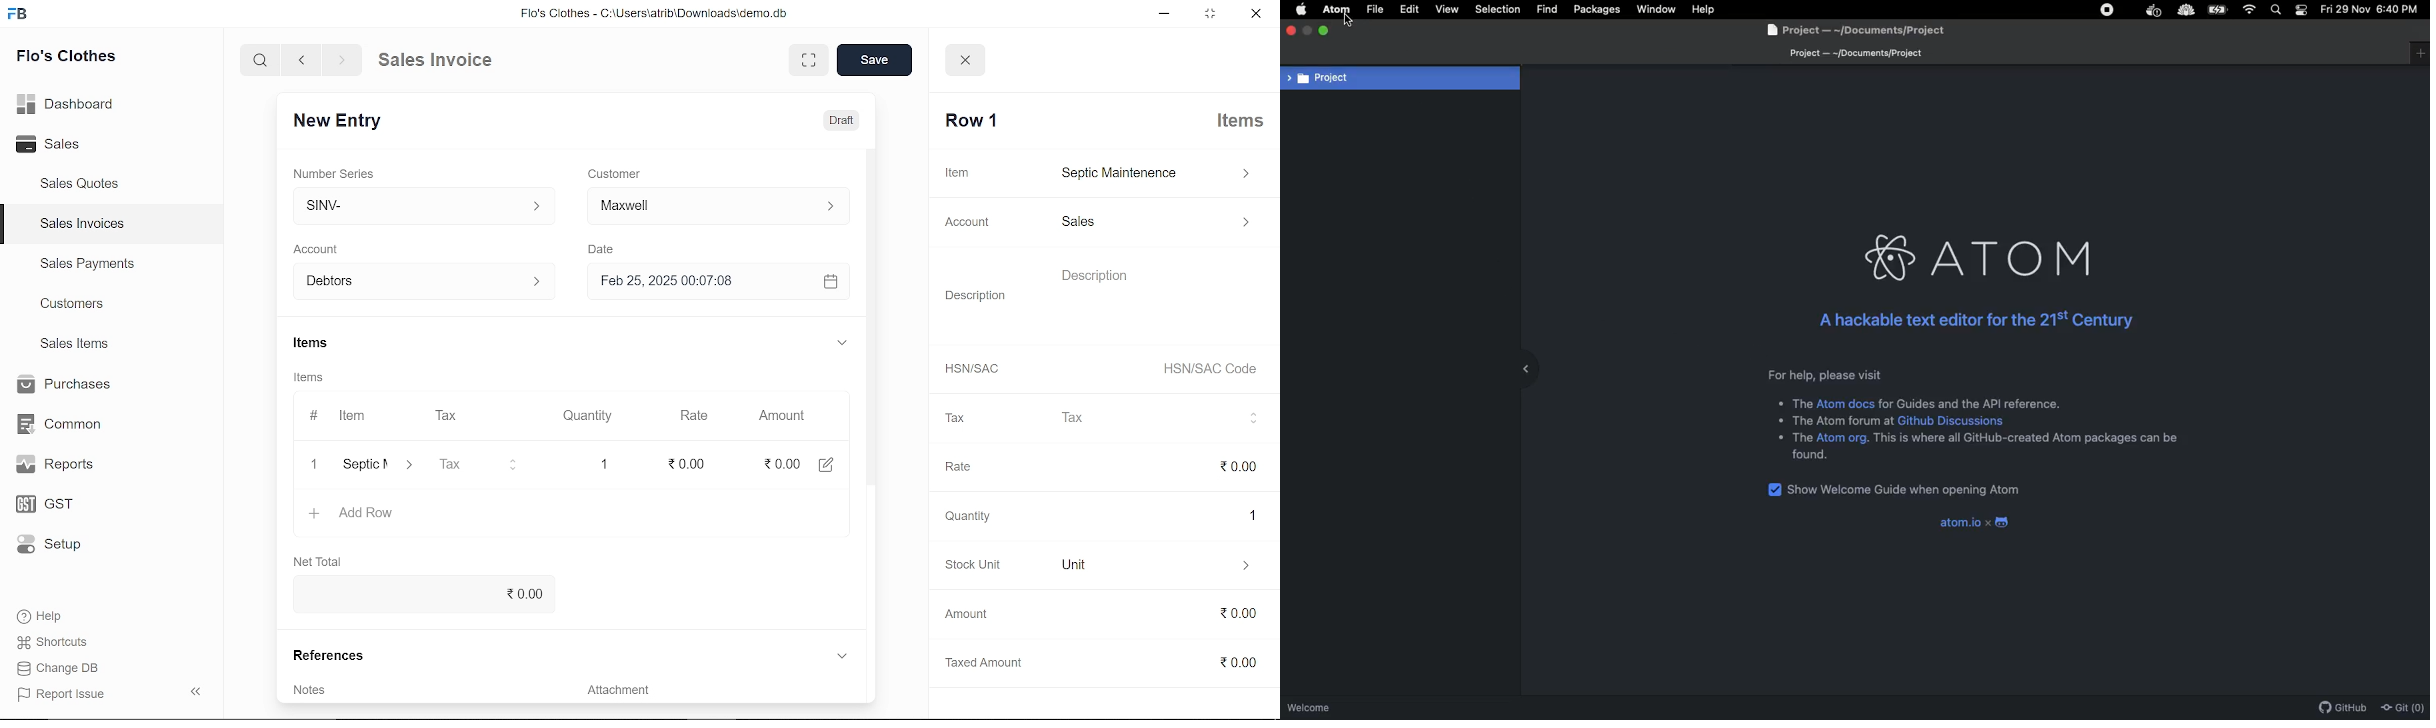 The width and height of the screenshot is (2436, 728). I want to click on Purchases, so click(67, 386).